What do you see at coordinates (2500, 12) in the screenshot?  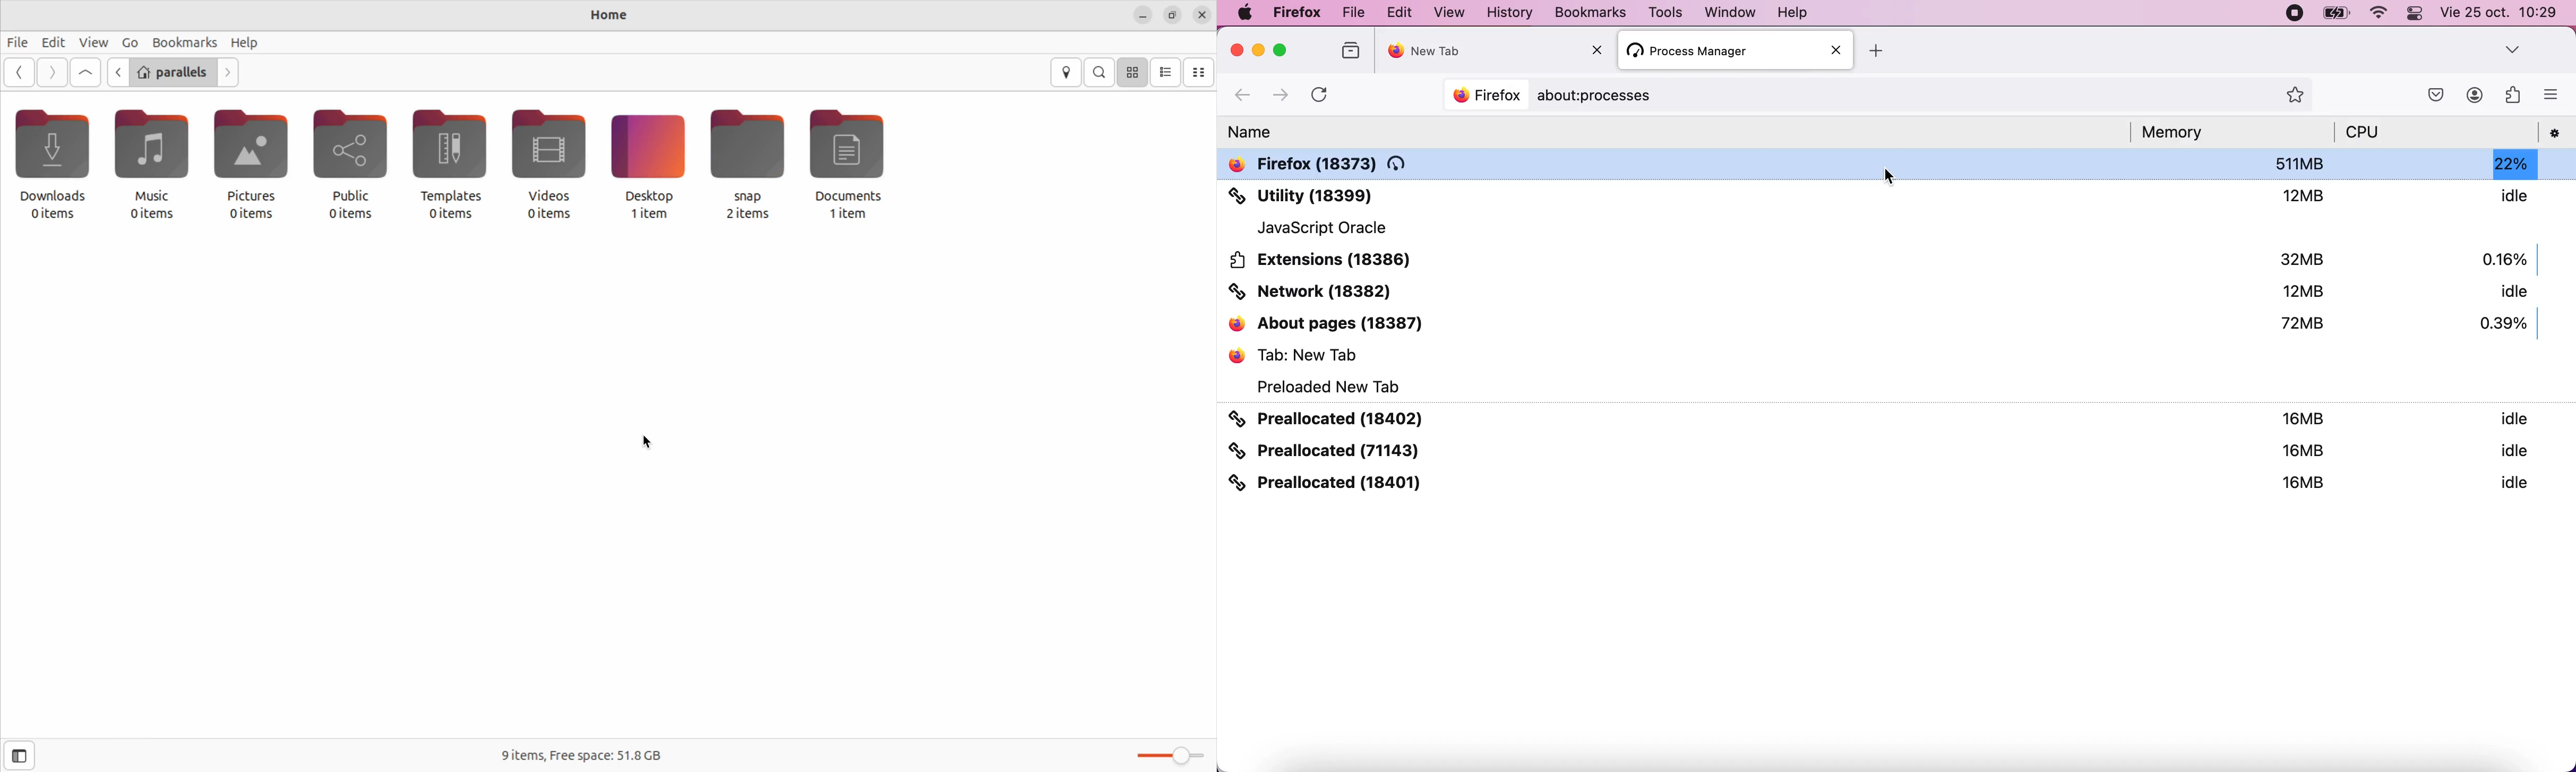 I see `Date and time` at bounding box center [2500, 12].